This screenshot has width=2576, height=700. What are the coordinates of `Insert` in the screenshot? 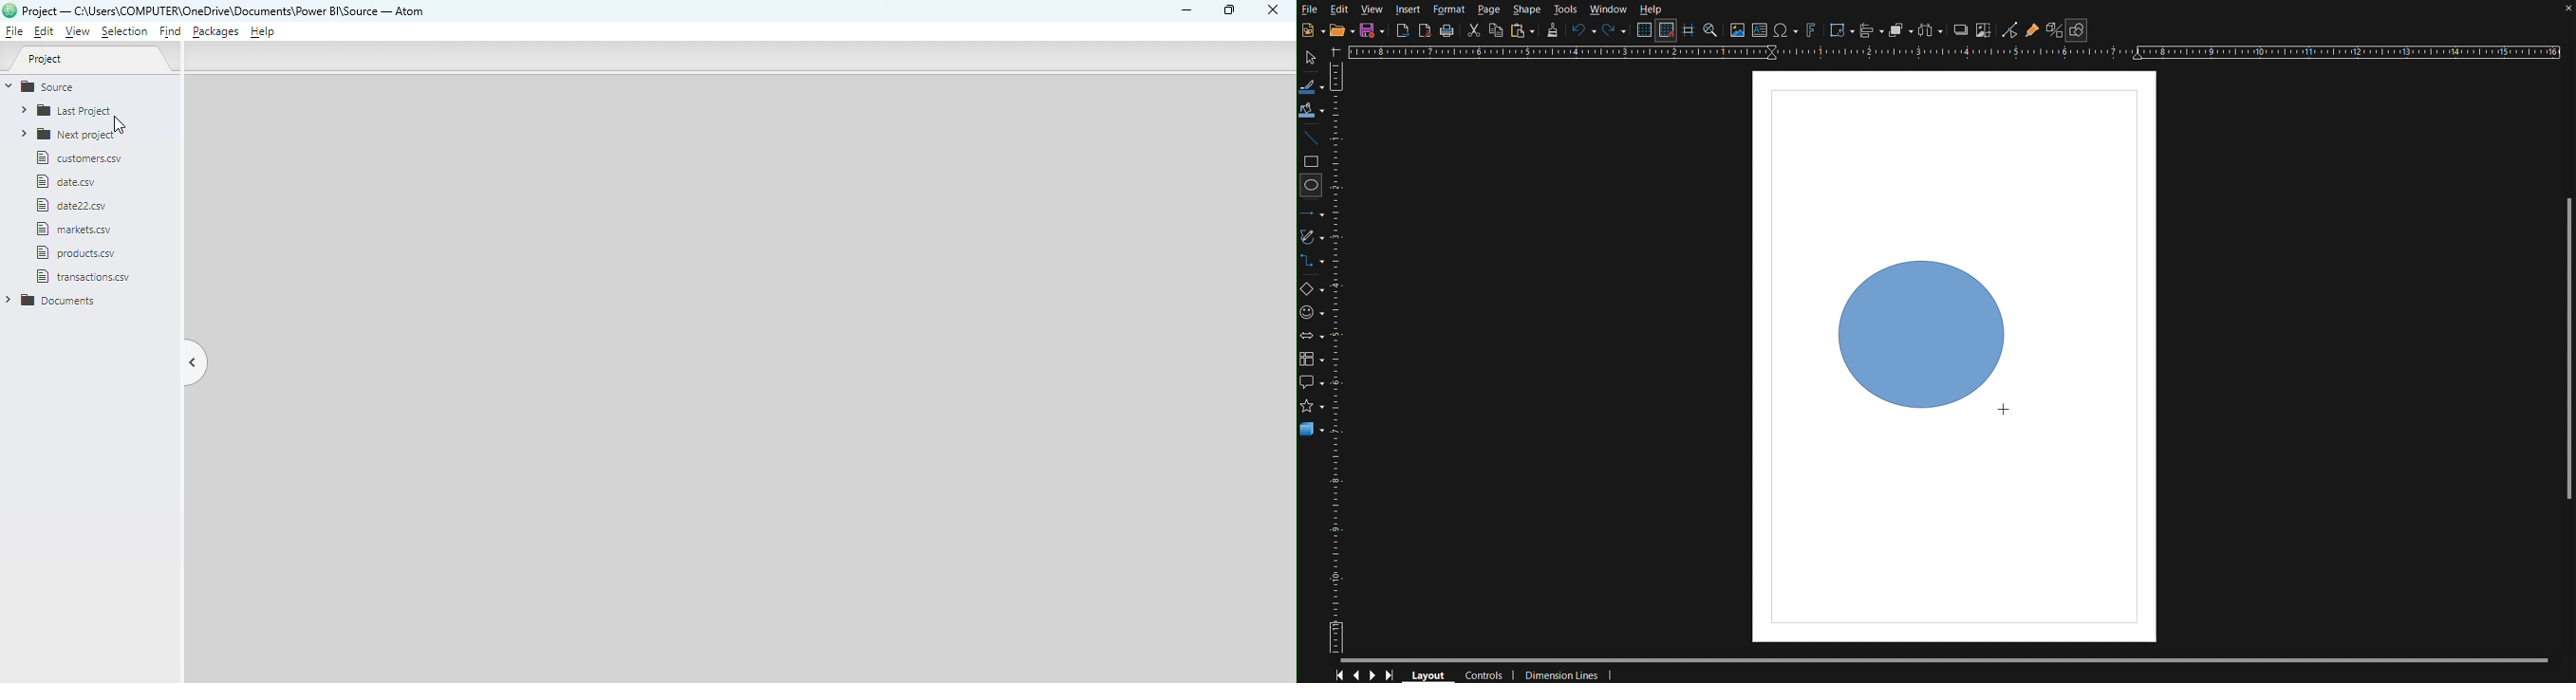 It's located at (1407, 8).